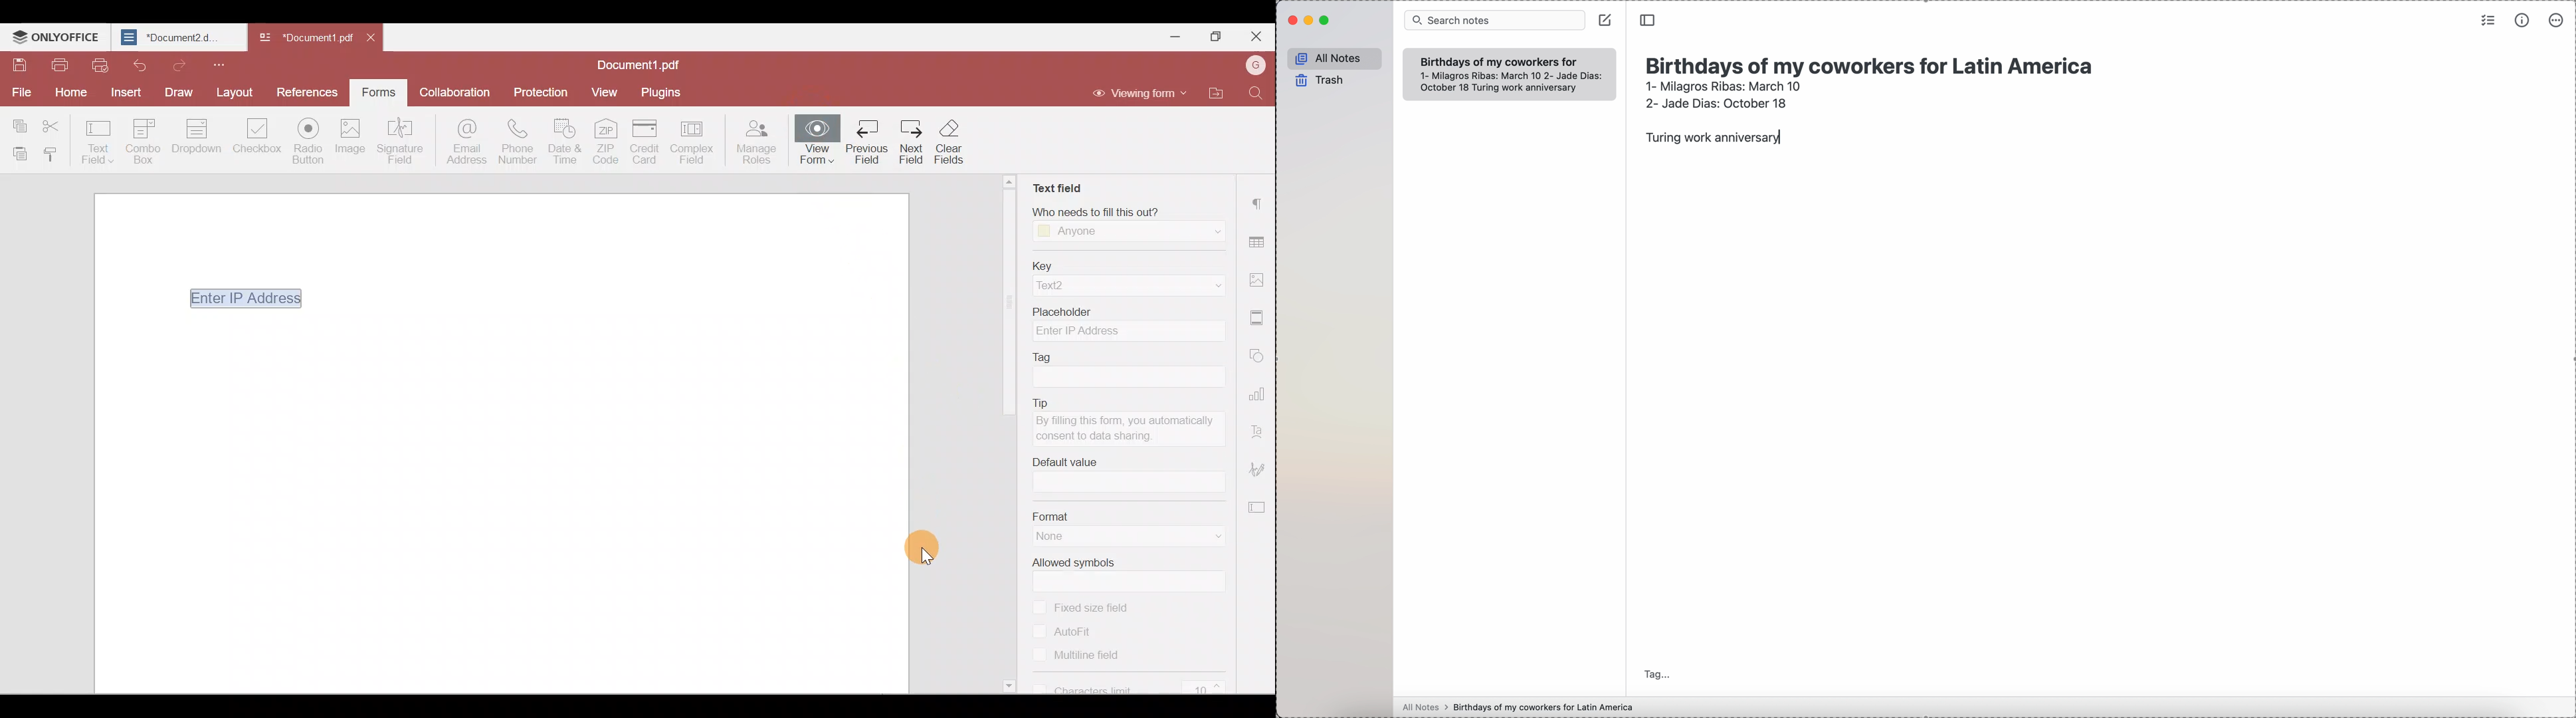 Image resolution: width=2576 pixels, height=728 pixels. What do you see at coordinates (17, 64) in the screenshot?
I see `Save` at bounding box center [17, 64].